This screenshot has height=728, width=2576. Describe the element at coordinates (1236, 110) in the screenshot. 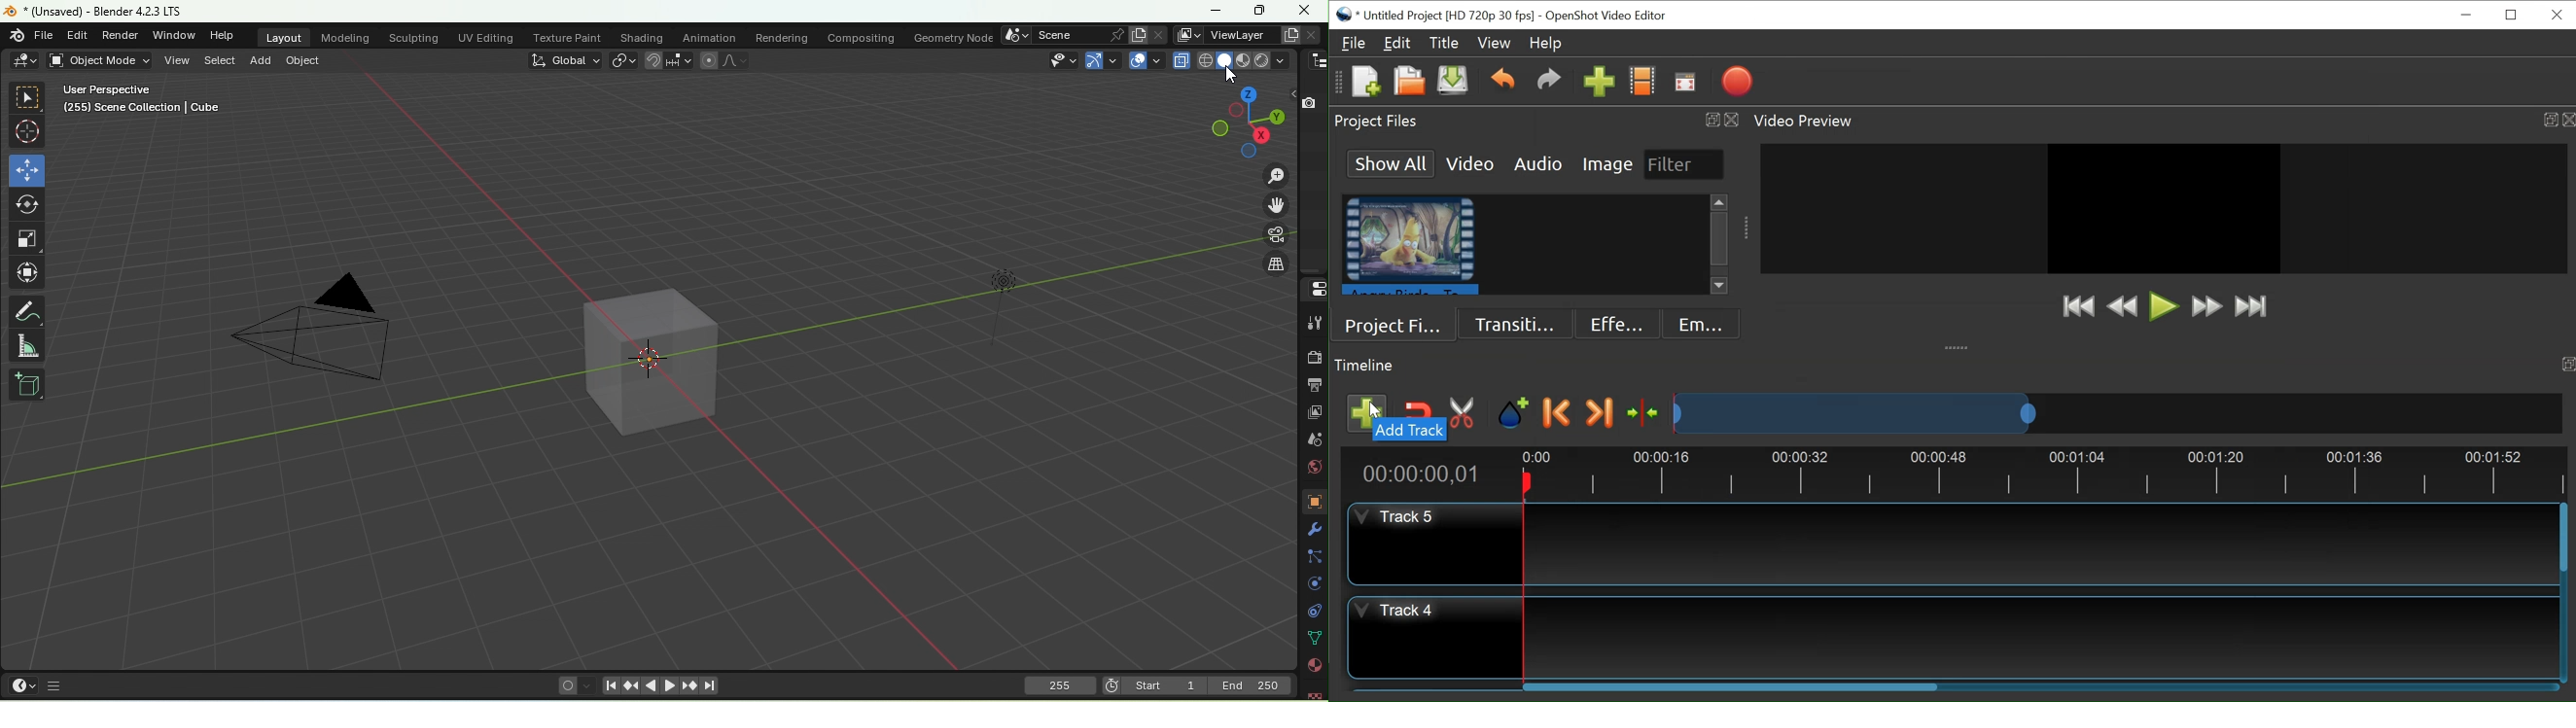

I see `Rotate the view` at that location.